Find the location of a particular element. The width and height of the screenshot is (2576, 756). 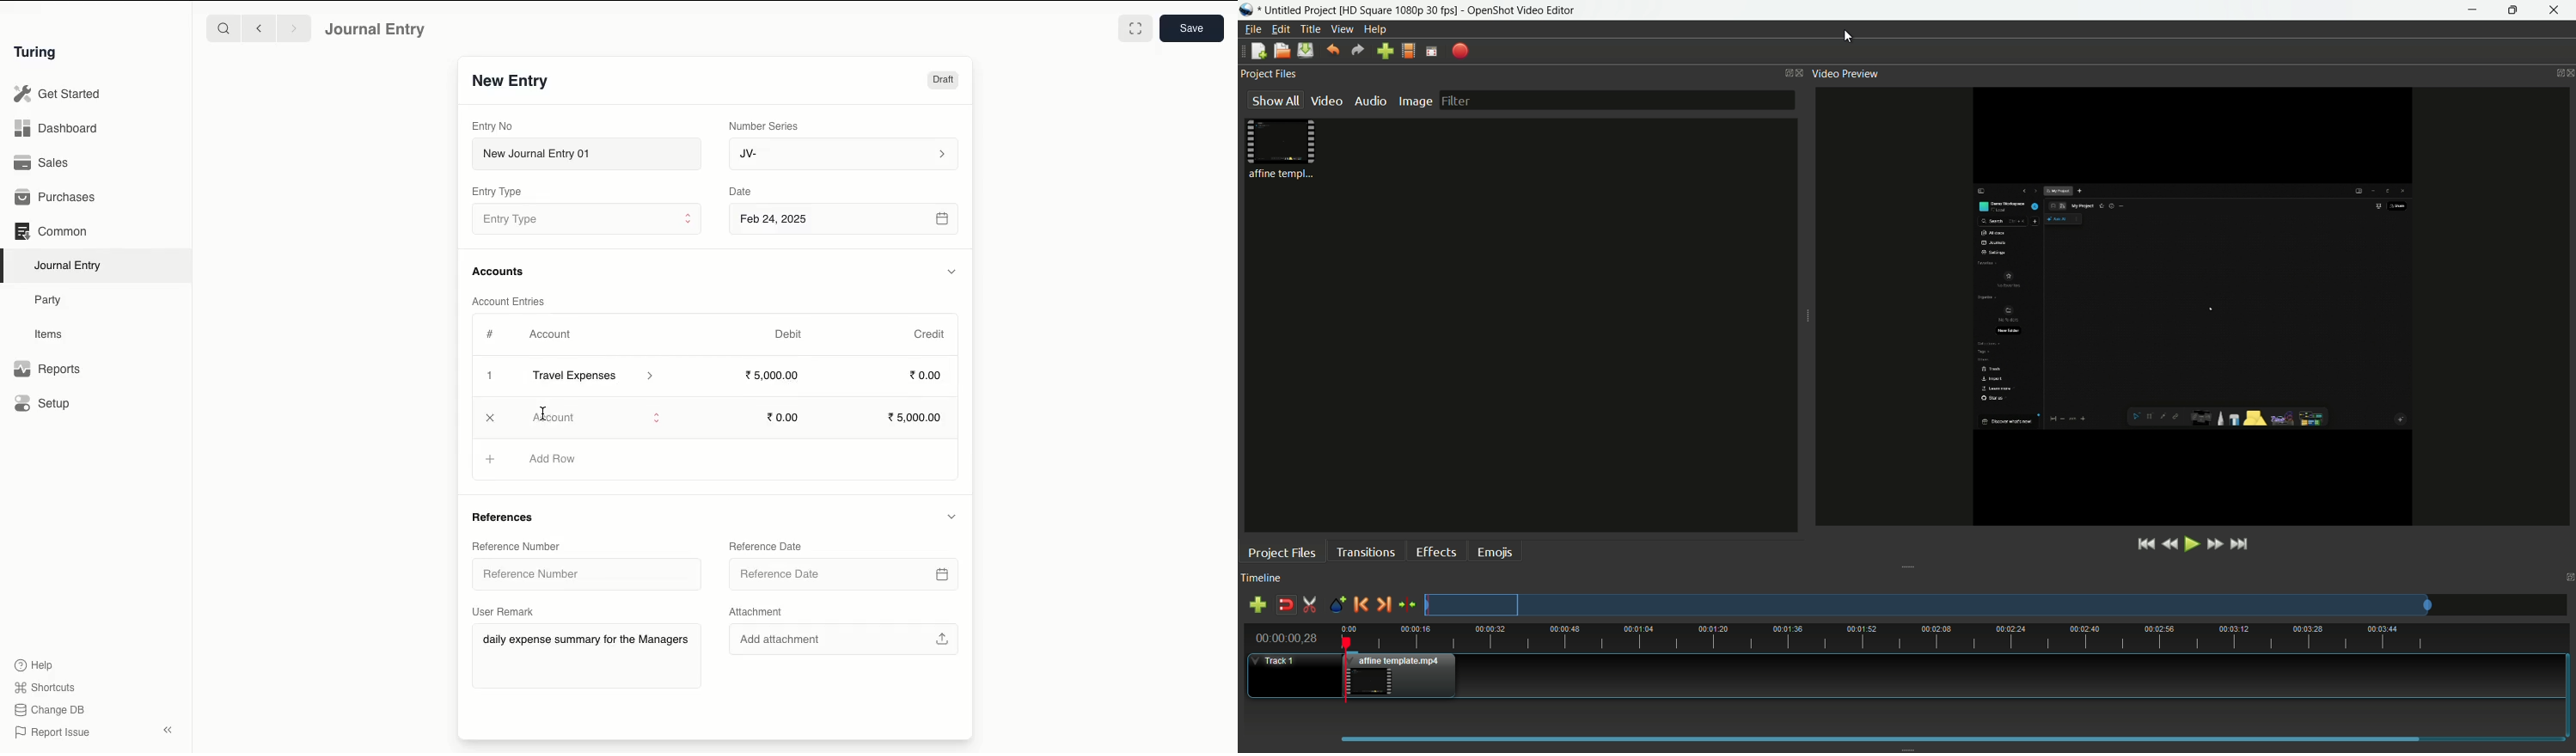

Add Row is located at coordinates (554, 458).